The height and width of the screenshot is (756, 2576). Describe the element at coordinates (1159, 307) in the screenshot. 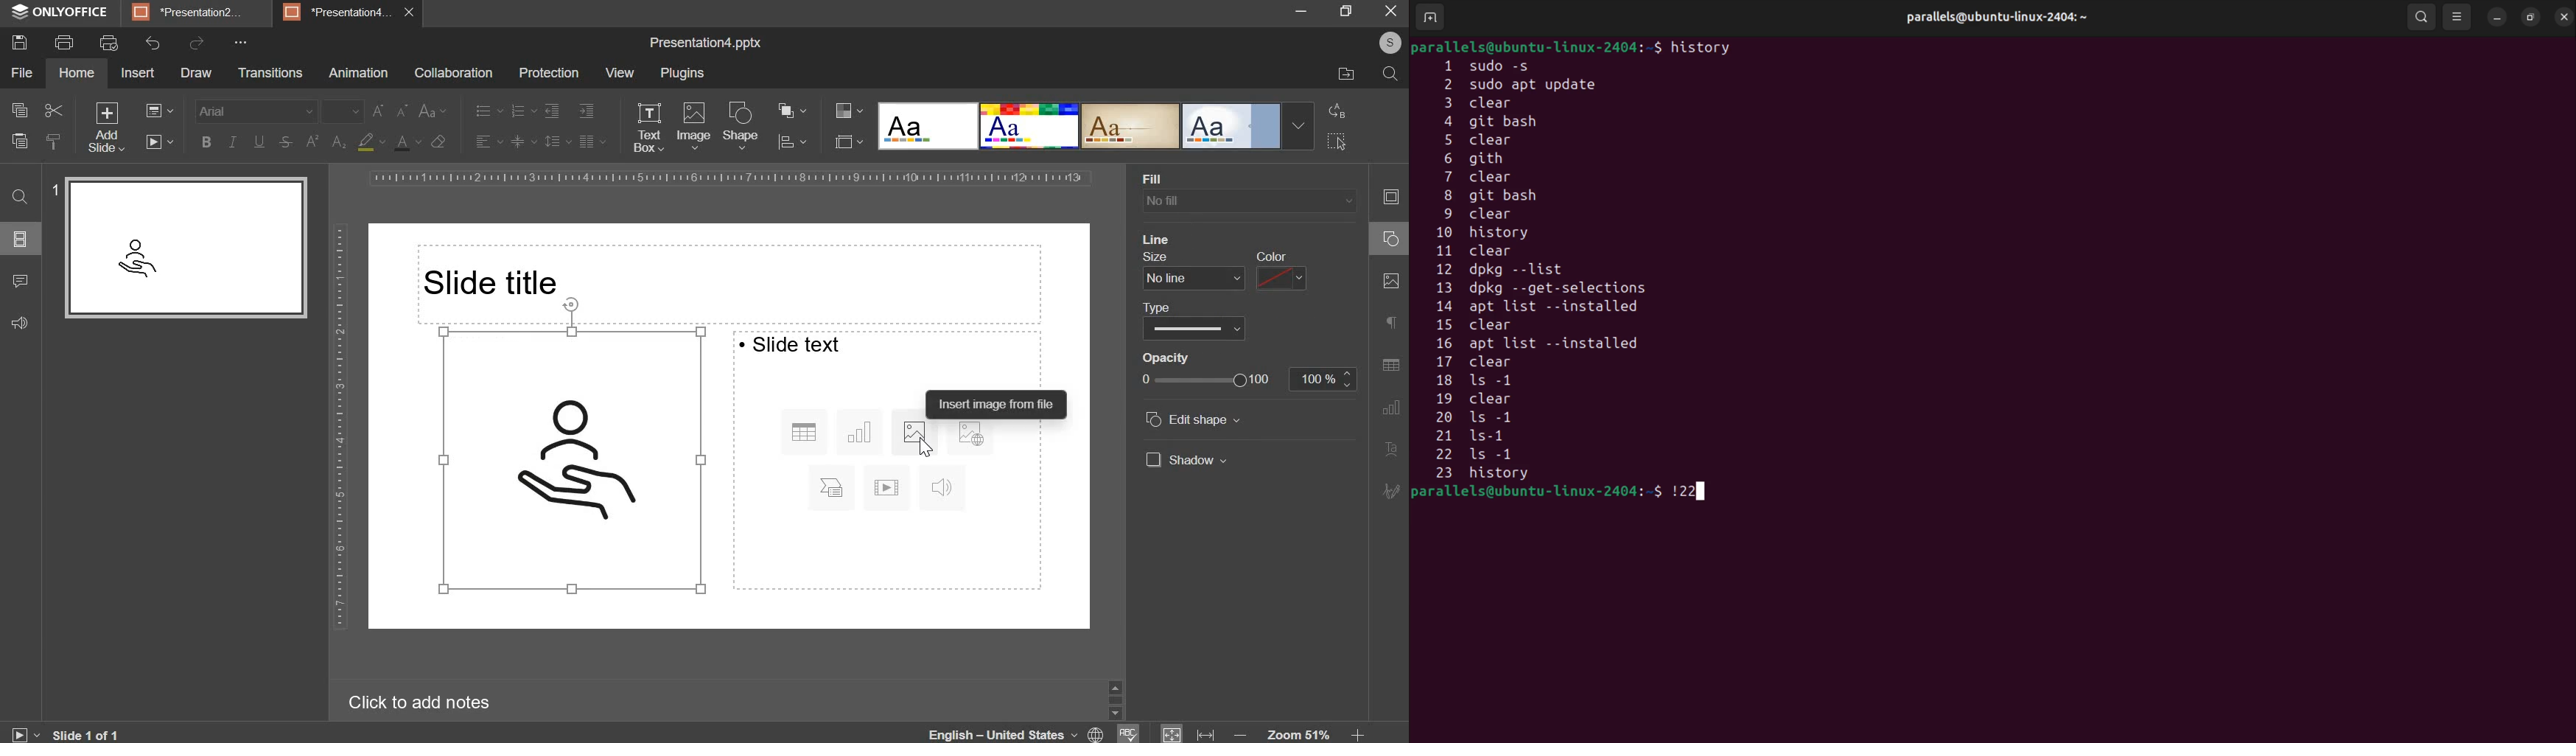

I see `type` at that location.